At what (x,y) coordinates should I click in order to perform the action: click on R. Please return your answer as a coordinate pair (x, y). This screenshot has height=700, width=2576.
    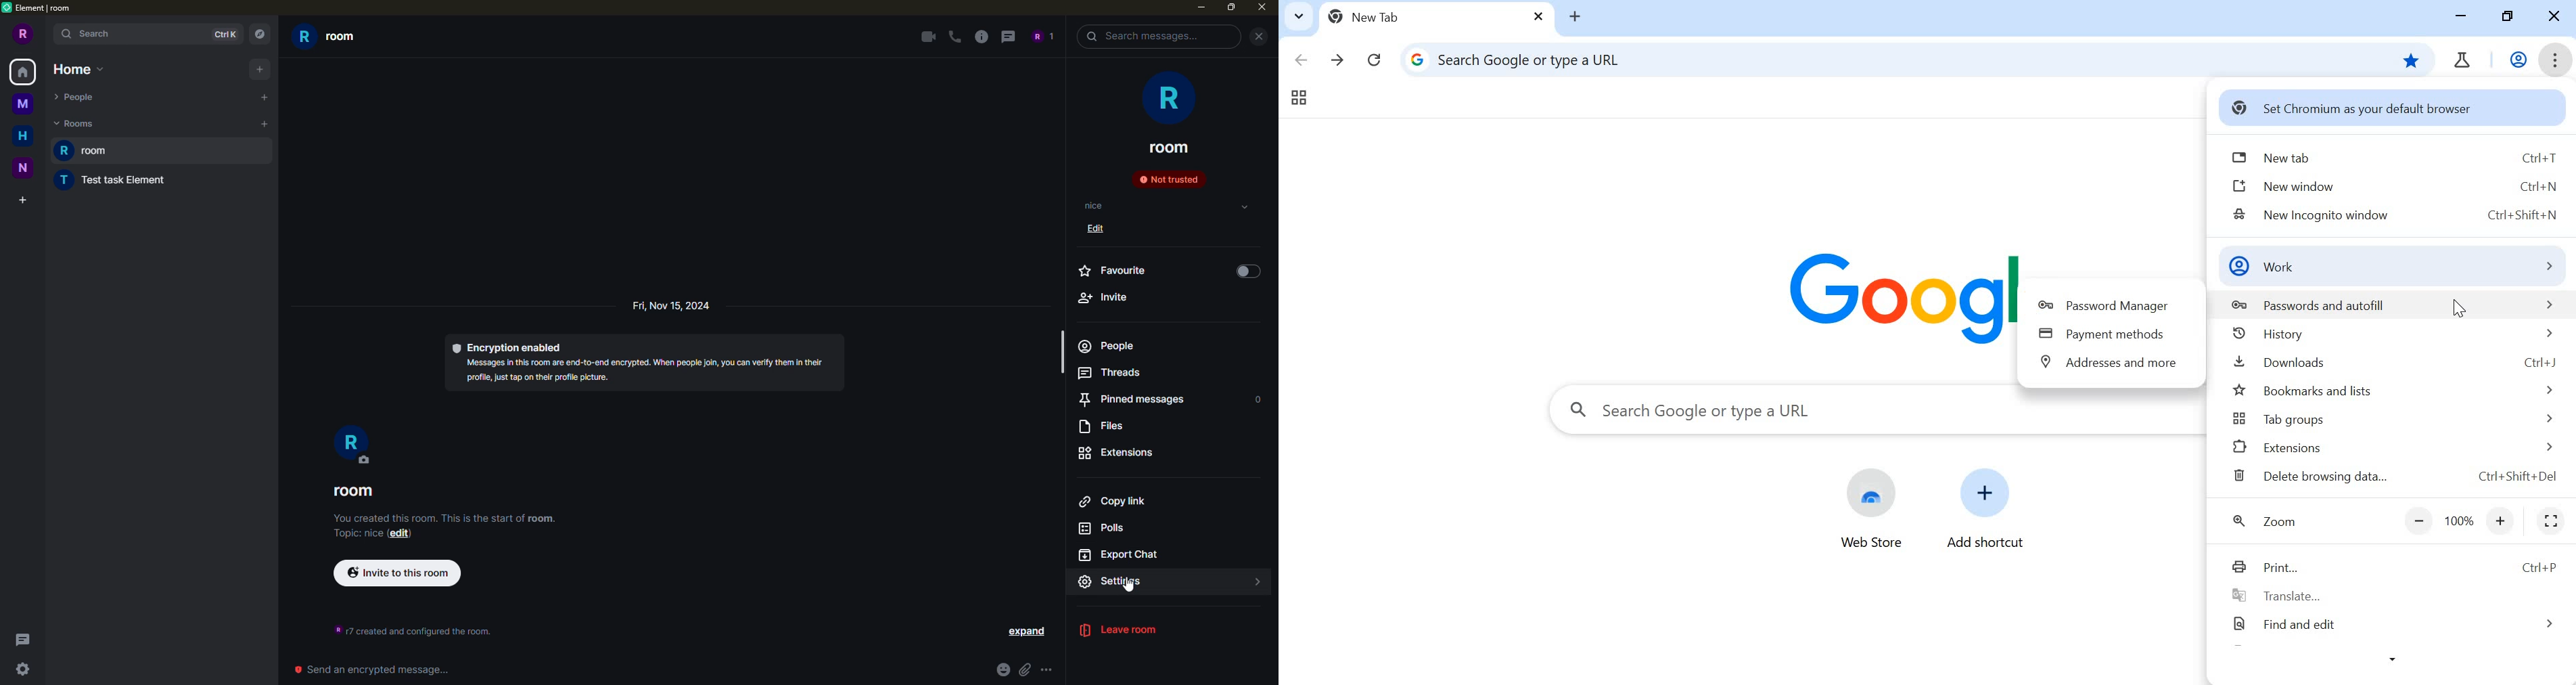
    Looking at the image, I should click on (23, 33).